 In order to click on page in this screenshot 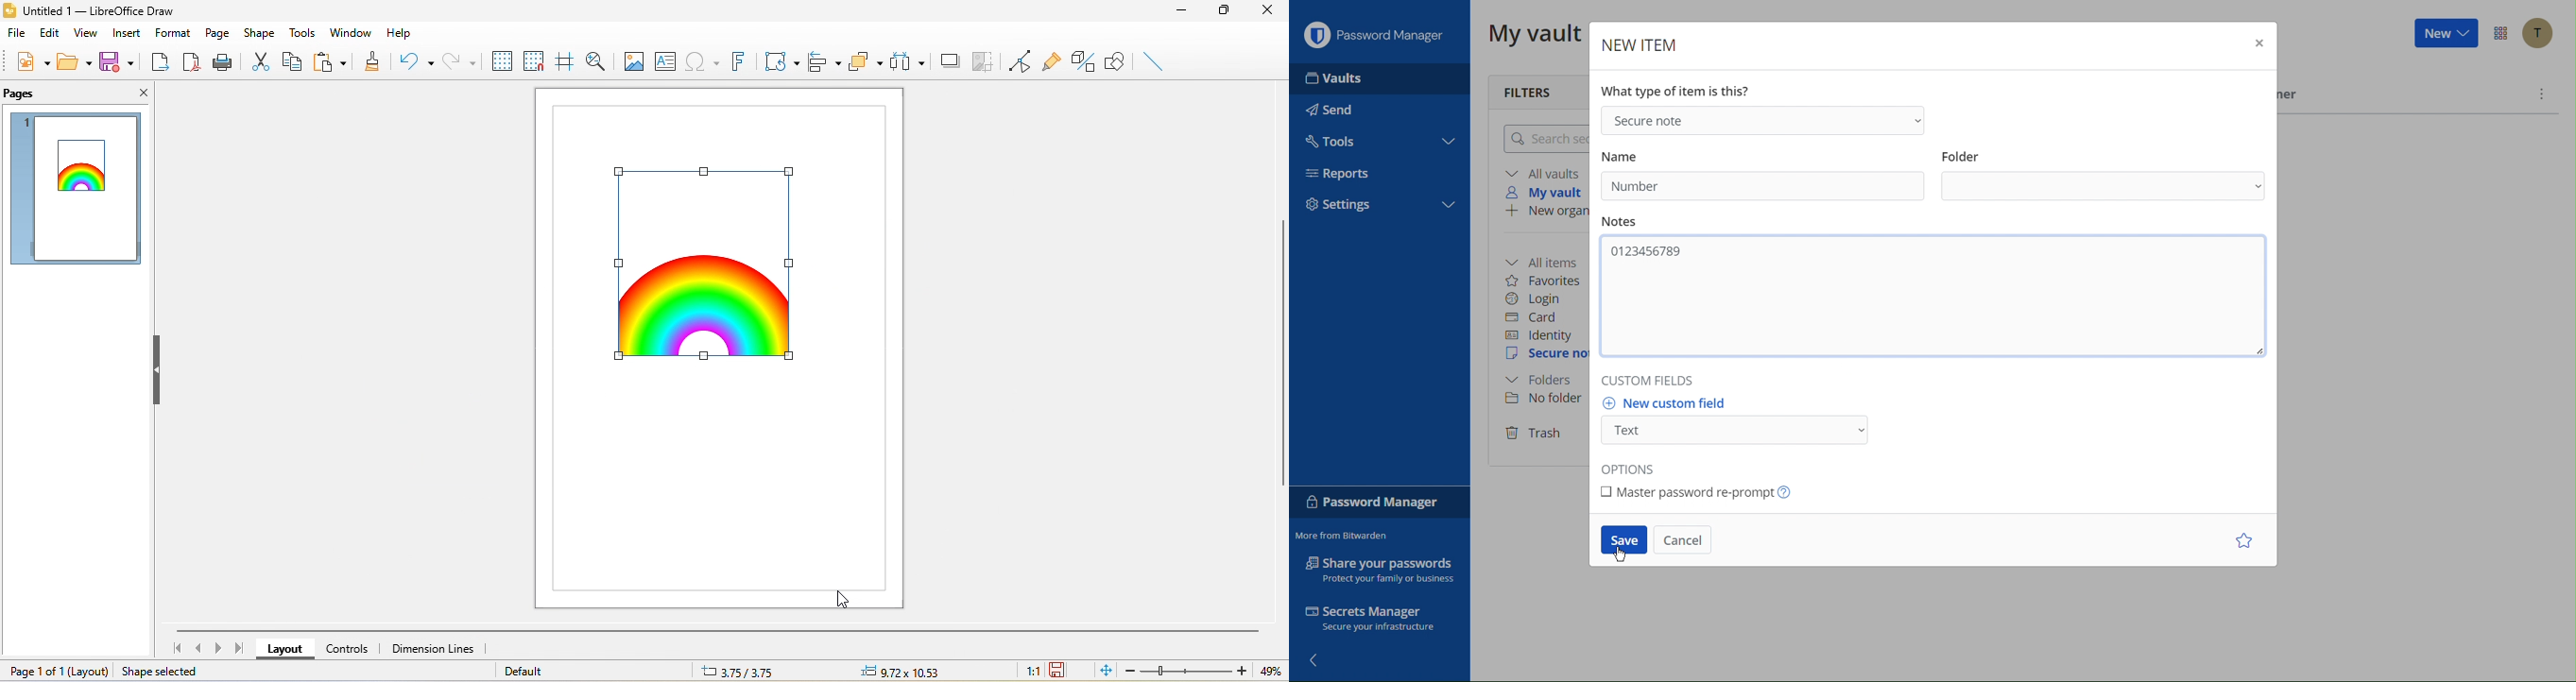, I will do `click(216, 32)`.